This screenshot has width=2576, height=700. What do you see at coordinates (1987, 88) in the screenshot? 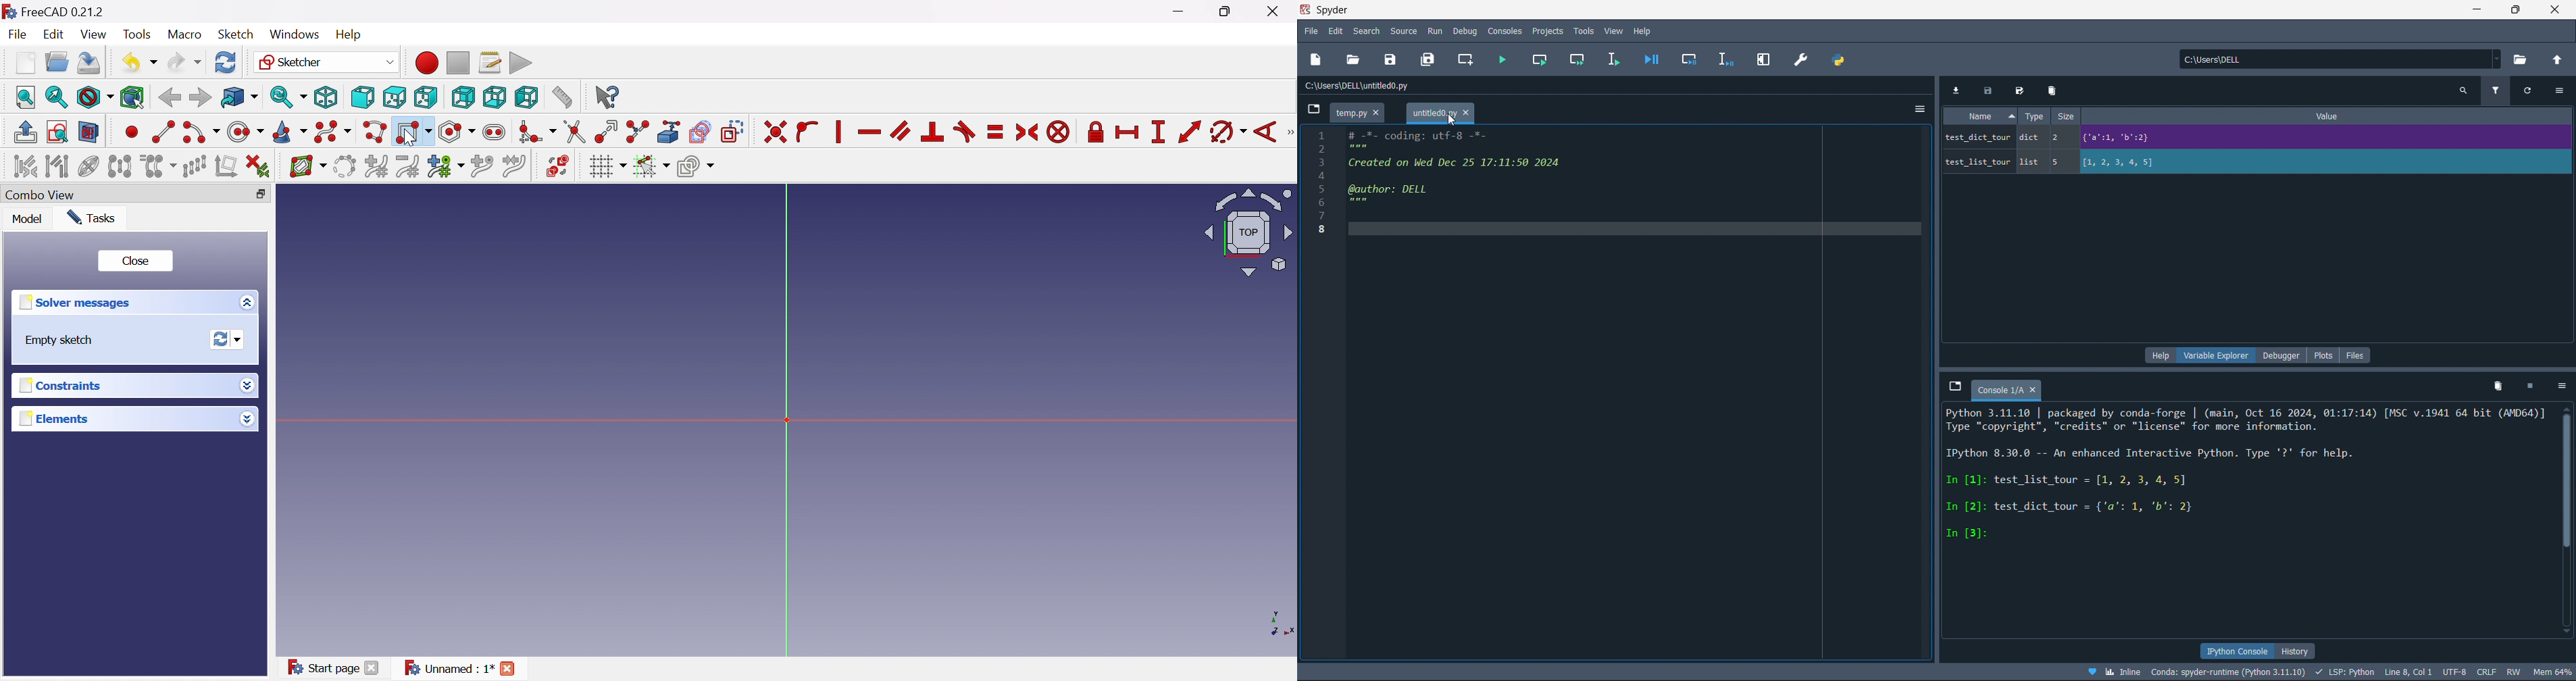
I see `save data` at bounding box center [1987, 88].